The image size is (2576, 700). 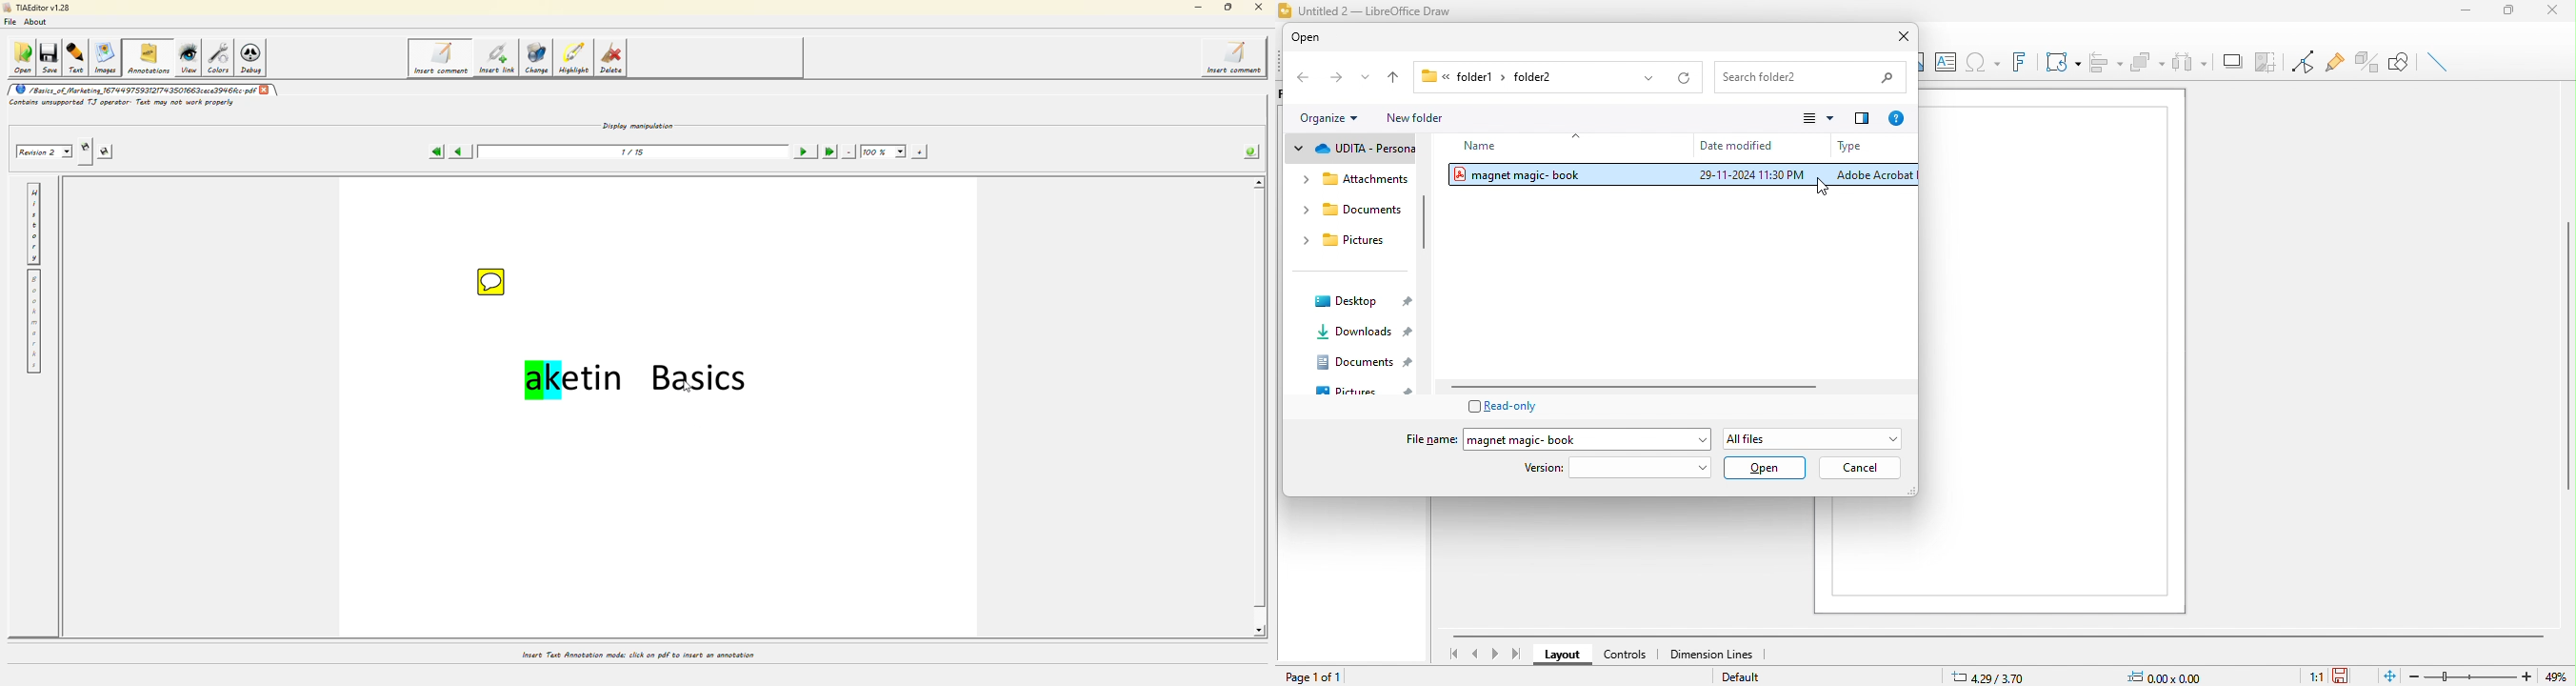 I want to click on name, so click(x=1506, y=147).